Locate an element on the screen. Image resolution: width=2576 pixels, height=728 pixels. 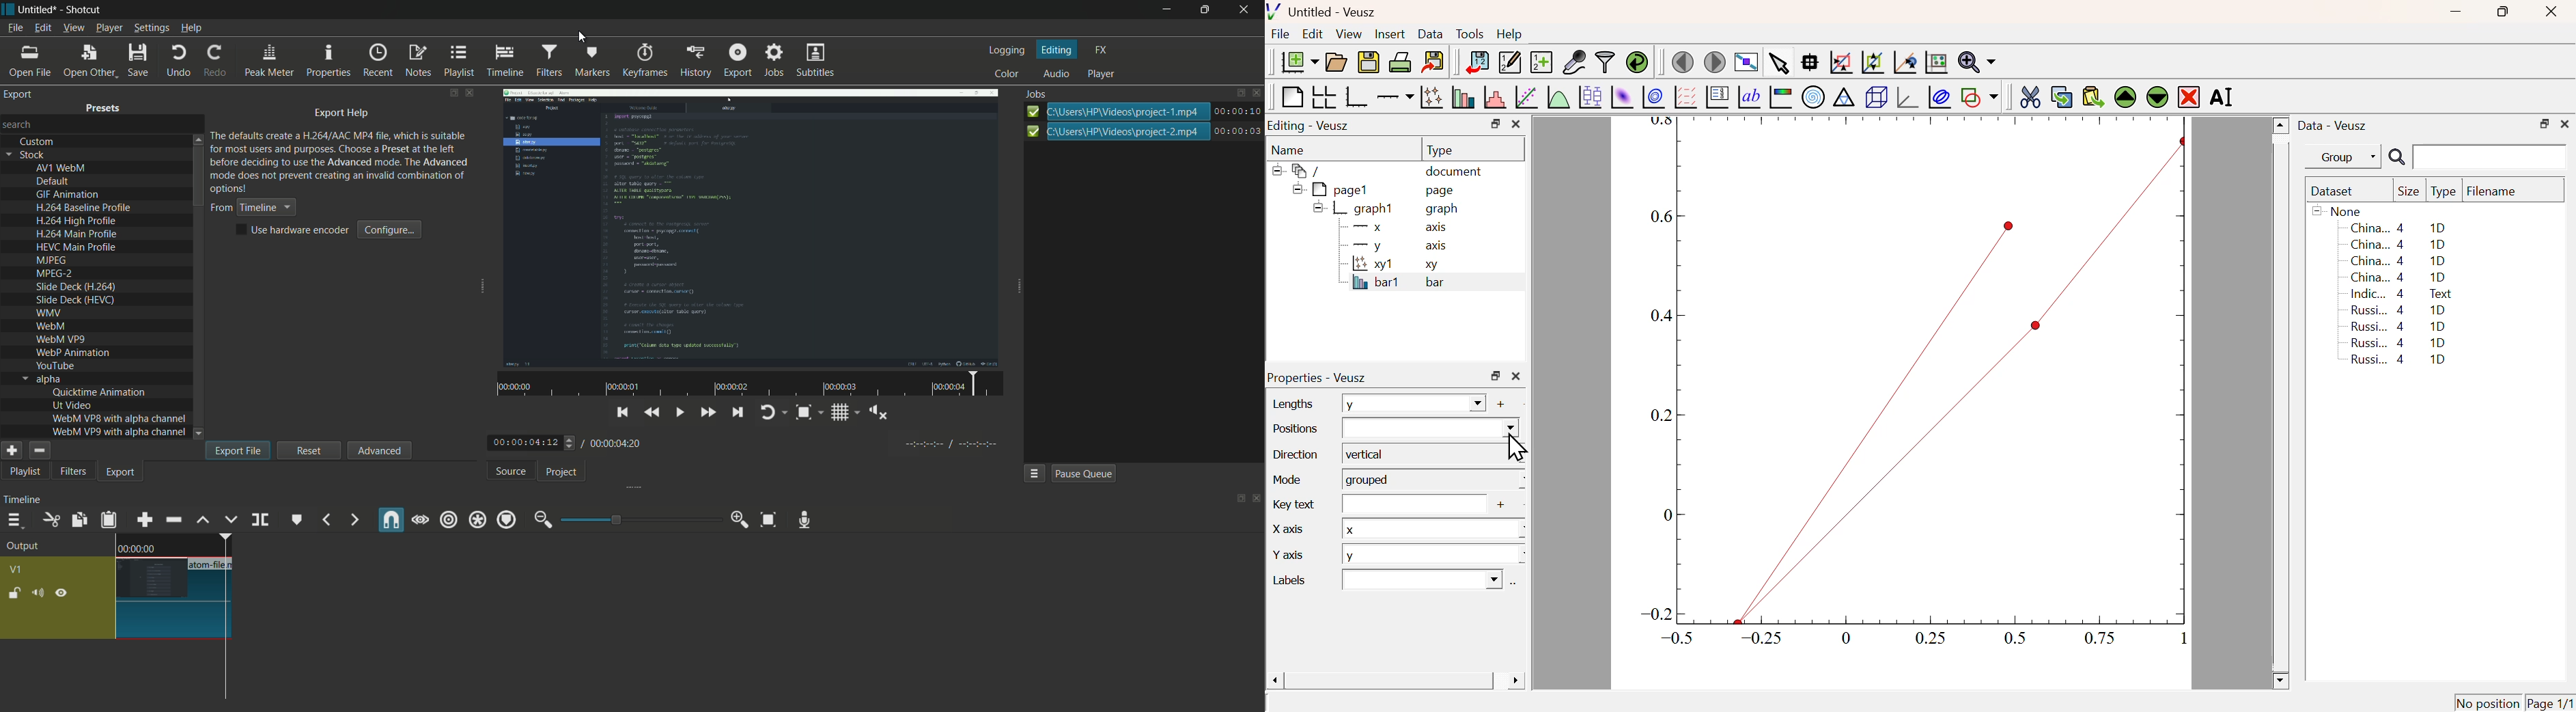
quicktime animation is located at coordinates (99, 392).